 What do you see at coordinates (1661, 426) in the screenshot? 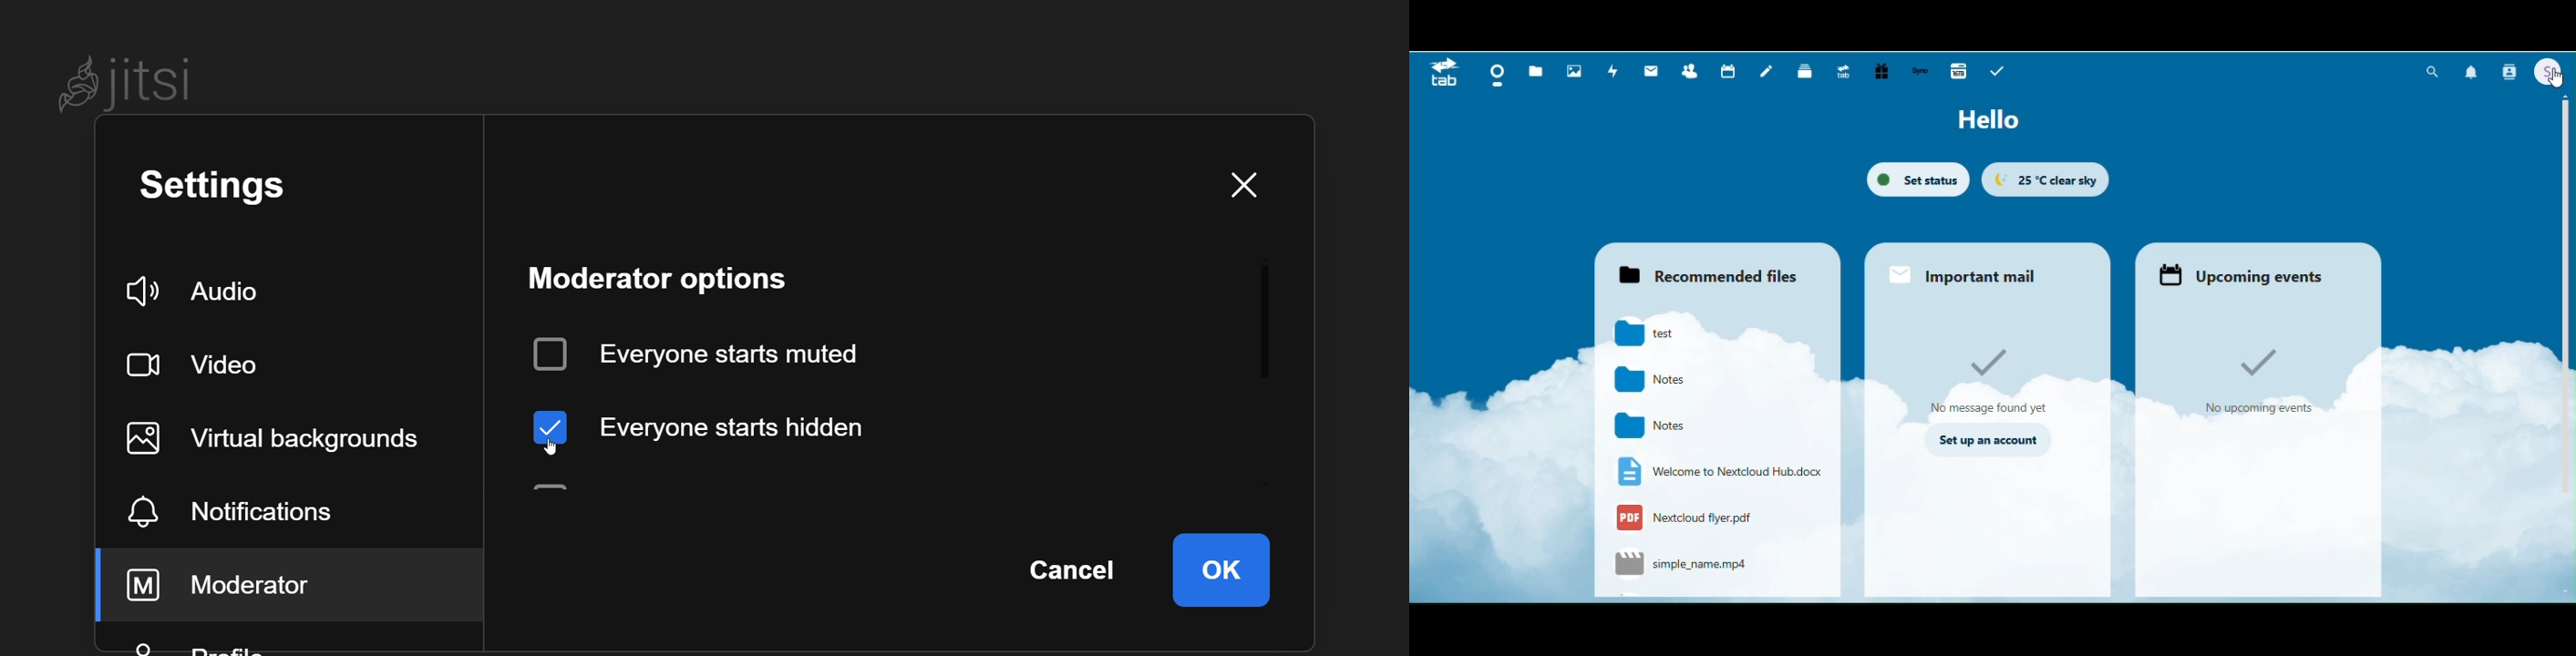
I see `Notes` at bounding box center [1661, 426].